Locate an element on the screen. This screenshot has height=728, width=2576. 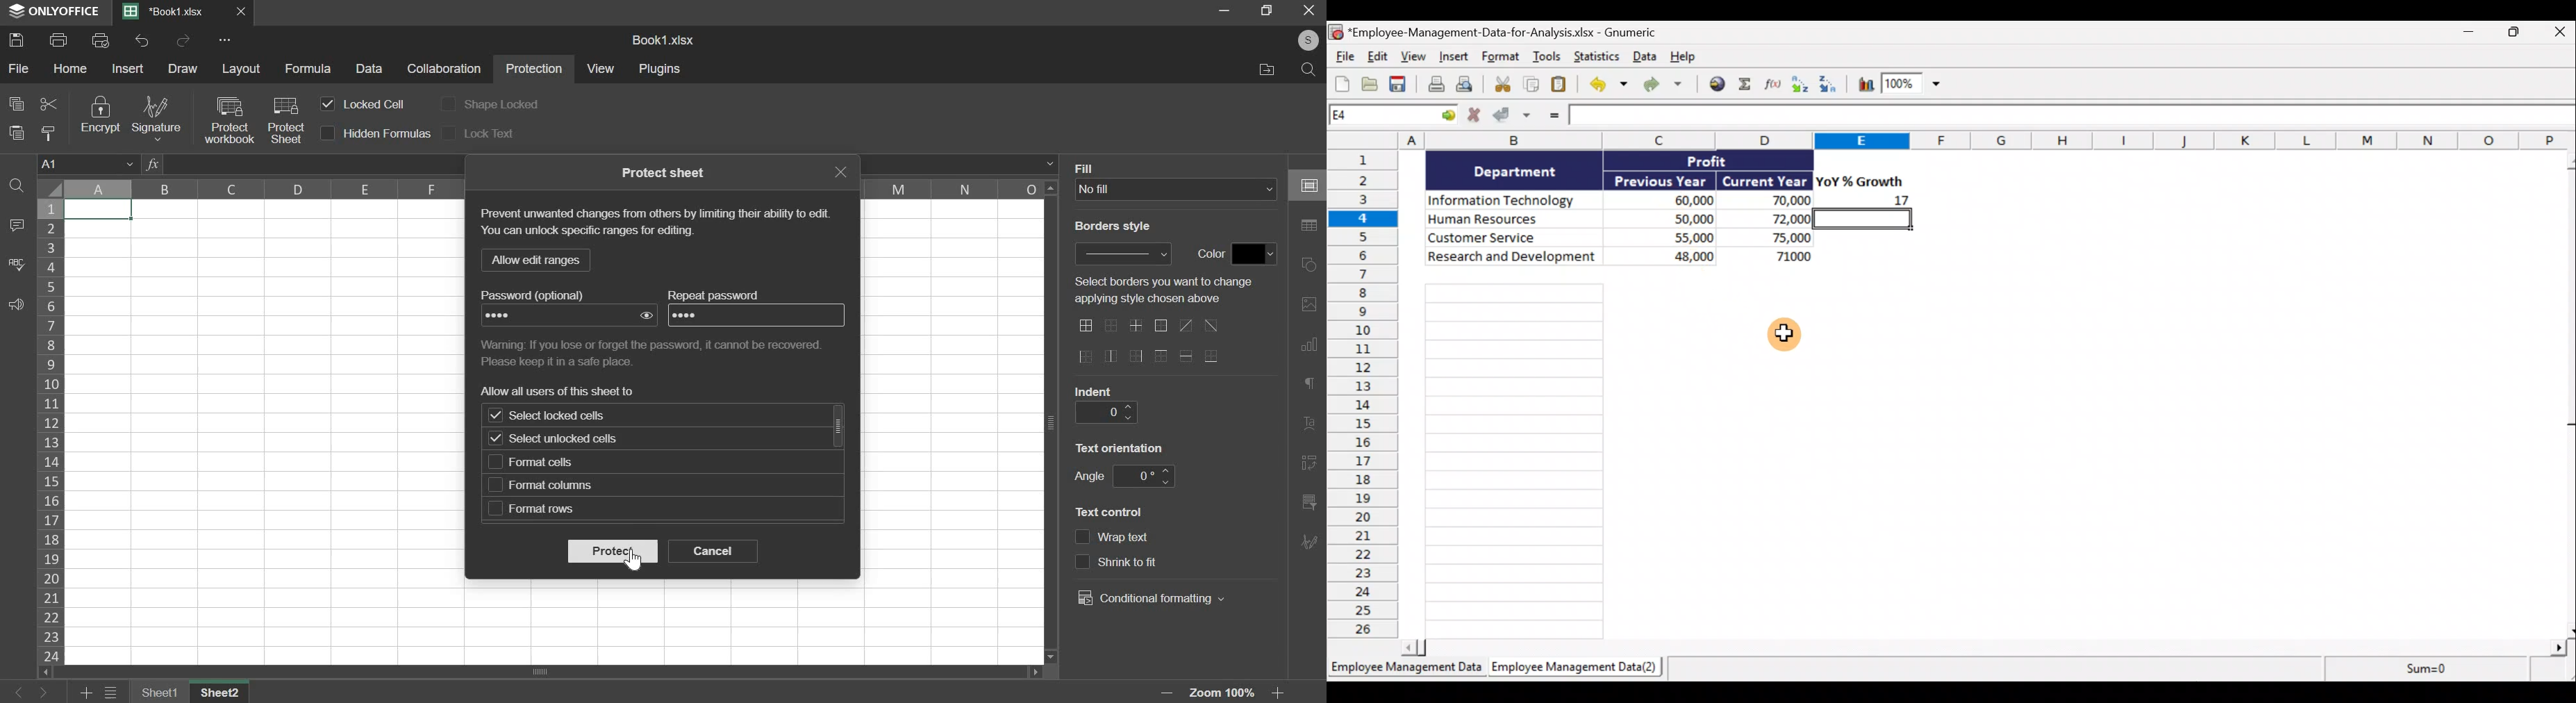
more is located at coordinates (227, 40).